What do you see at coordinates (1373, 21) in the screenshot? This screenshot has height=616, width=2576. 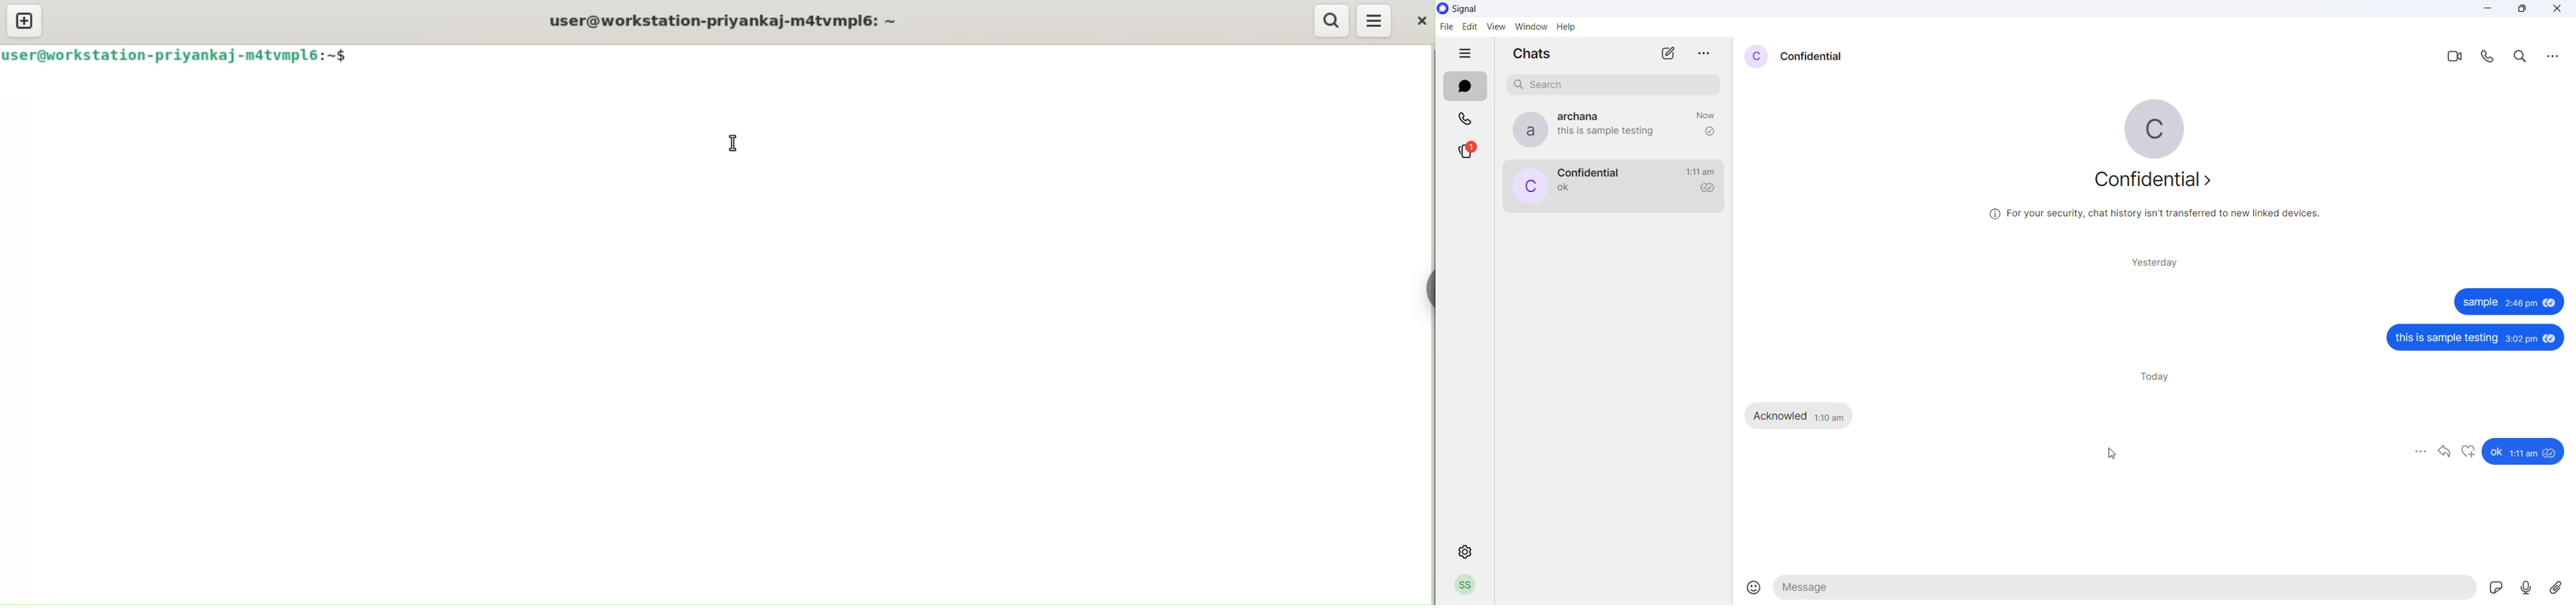 I see `menu` at bounding box center [1373, 21].